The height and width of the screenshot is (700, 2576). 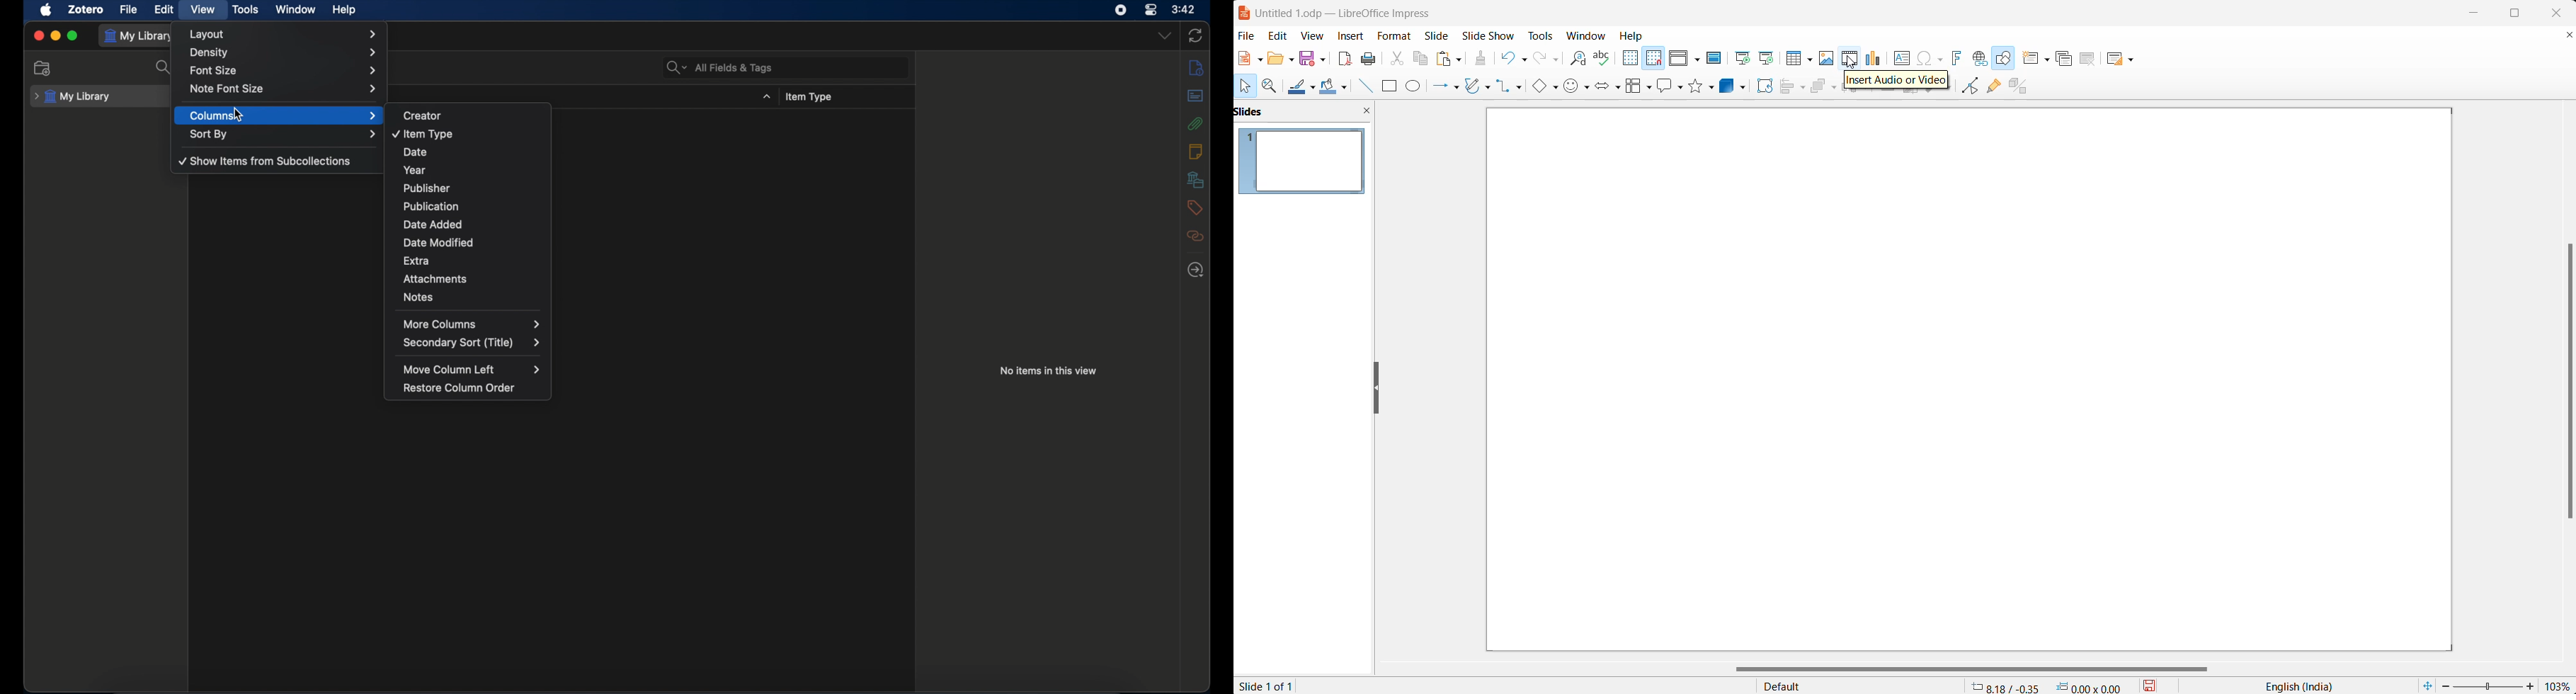 What do you see at coordinates (44, 69) in the screenshot?
I see `new collection` at bounding box center [44, 69].